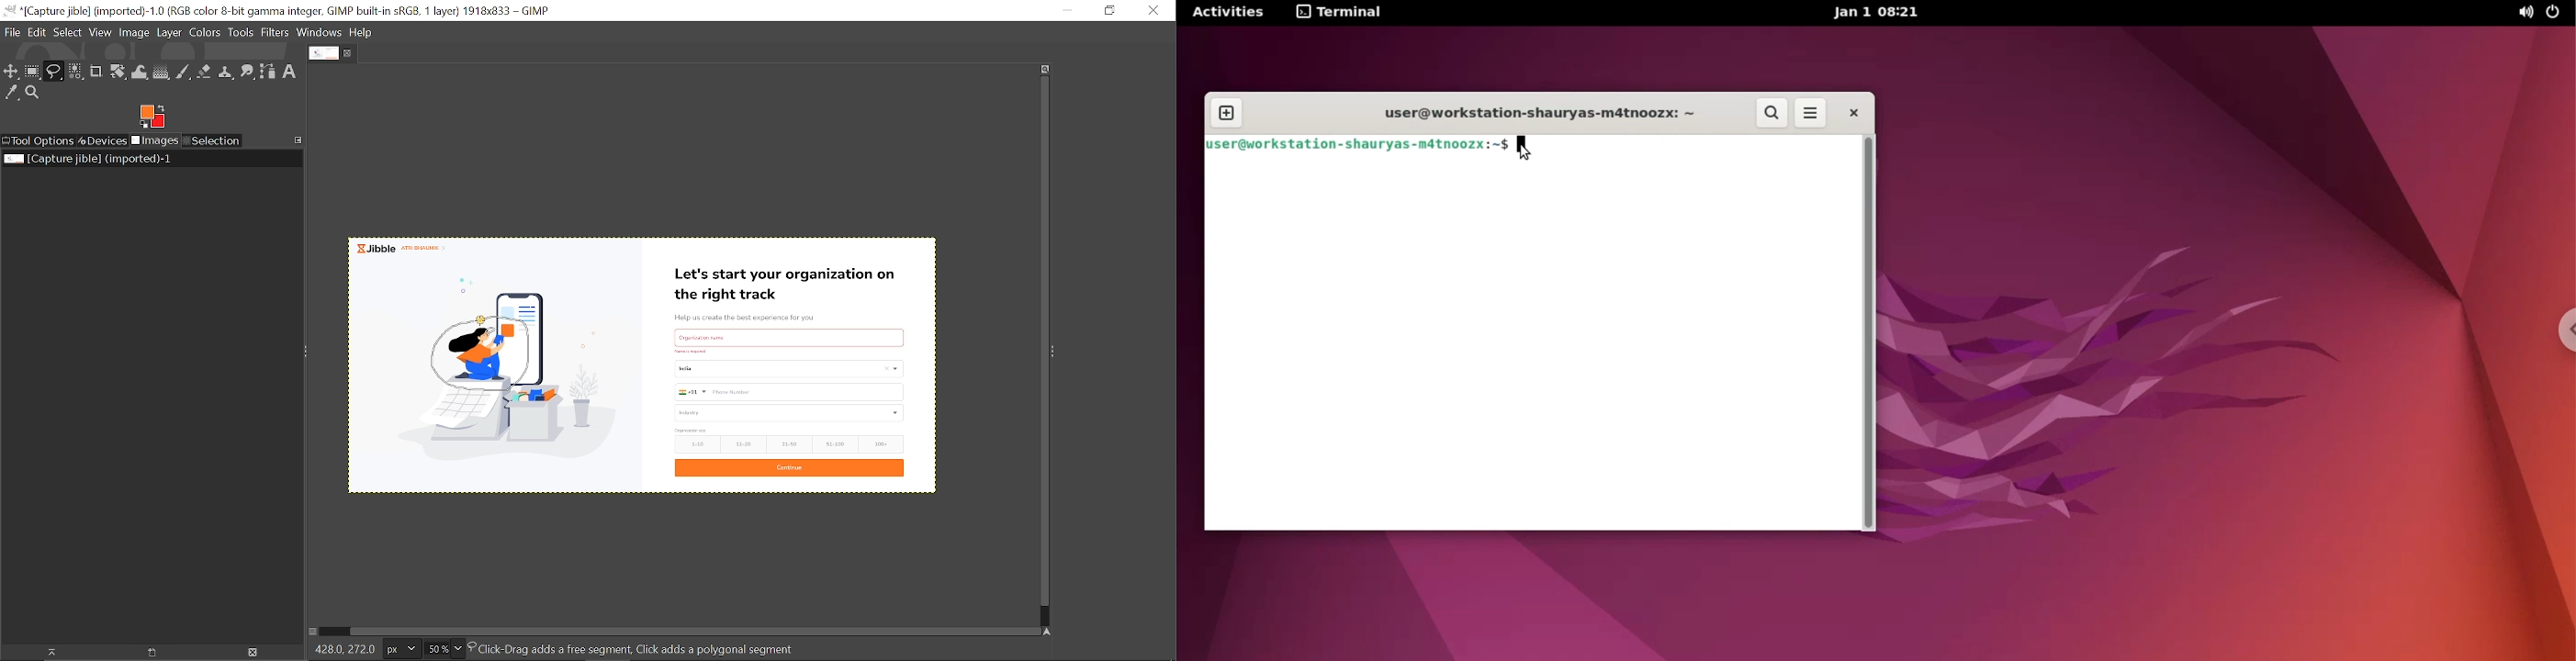  I want to click on Current window, so click(279, 11).